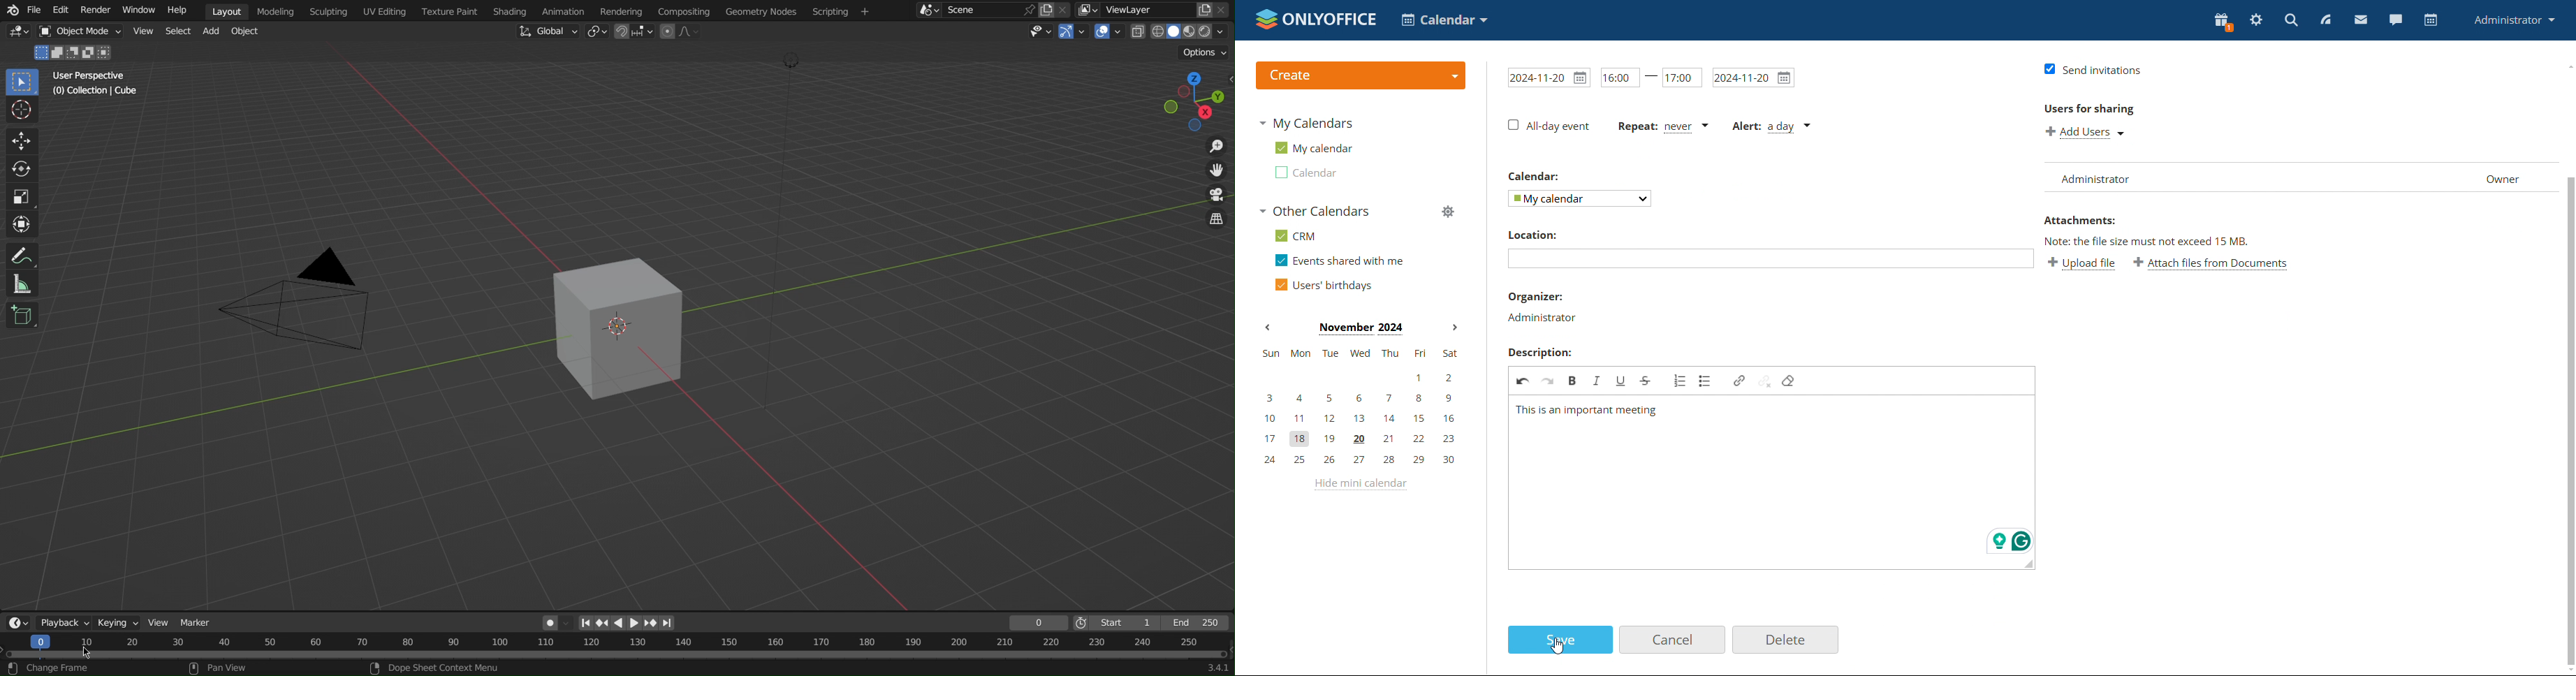  Describe the element at coordinates (77, 31) in the screenshot. I see `Object Mode` at that location.